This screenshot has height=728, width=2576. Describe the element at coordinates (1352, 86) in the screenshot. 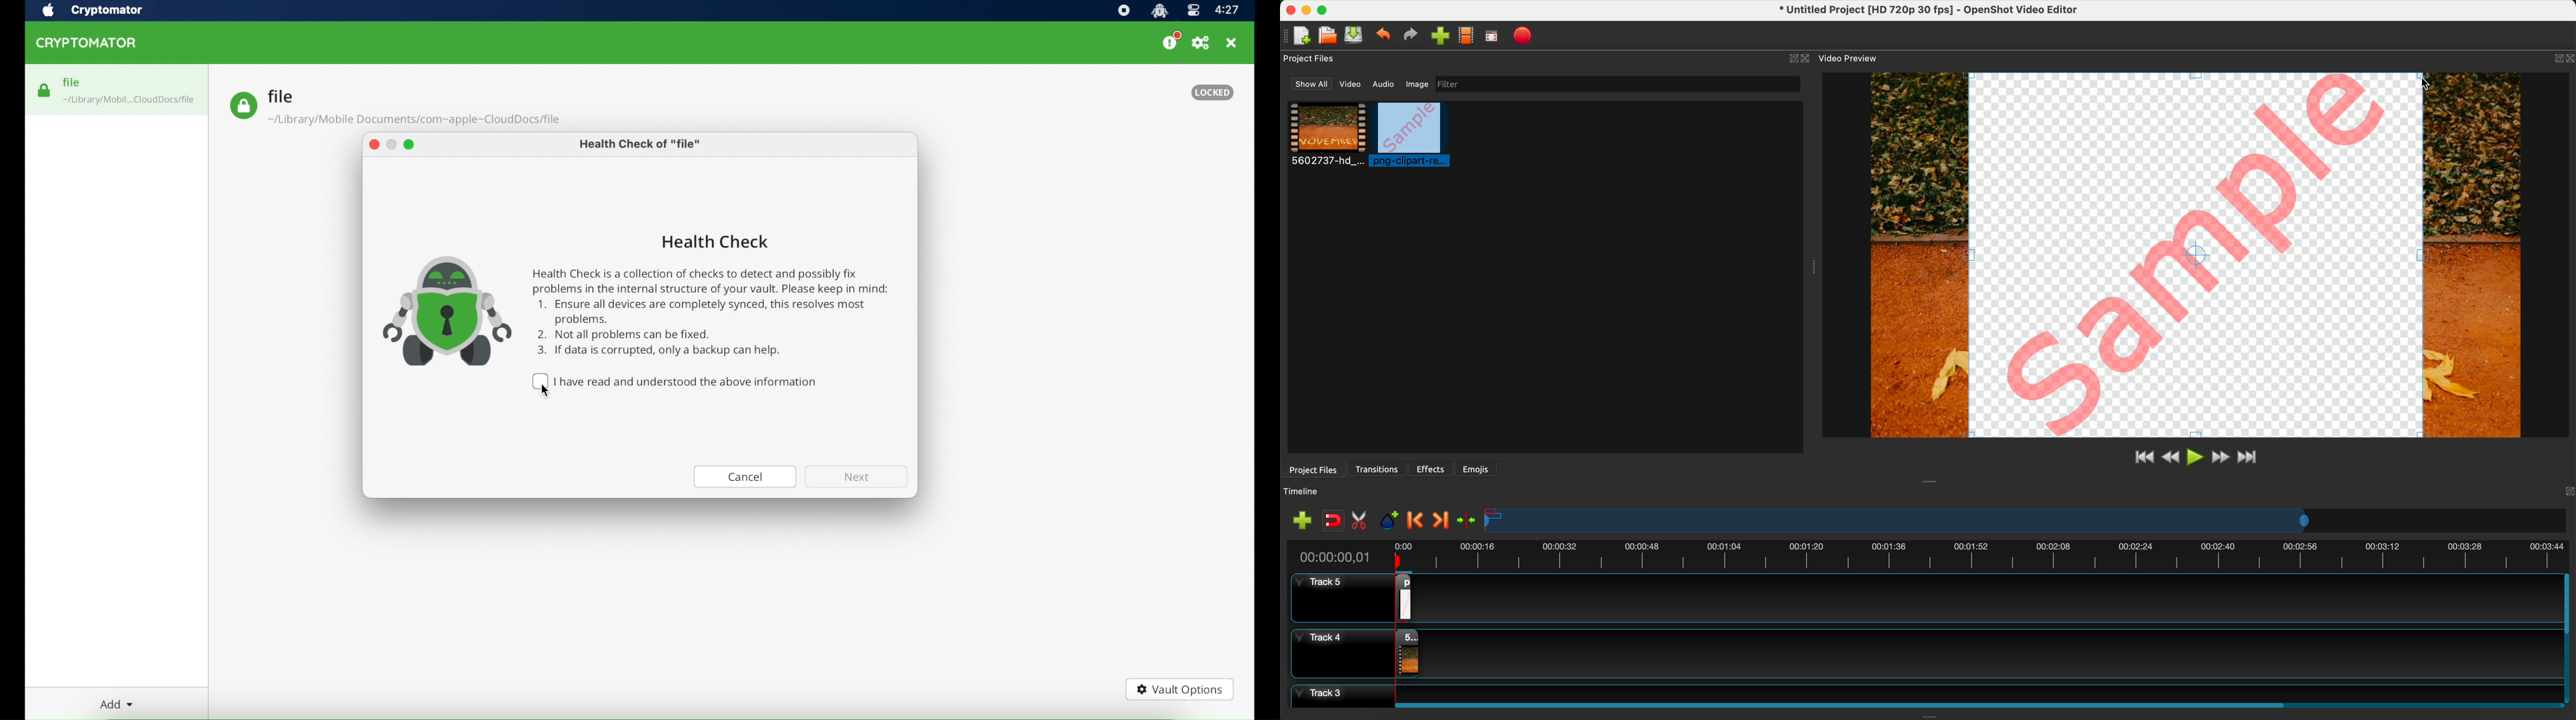

I see `video` at that location.